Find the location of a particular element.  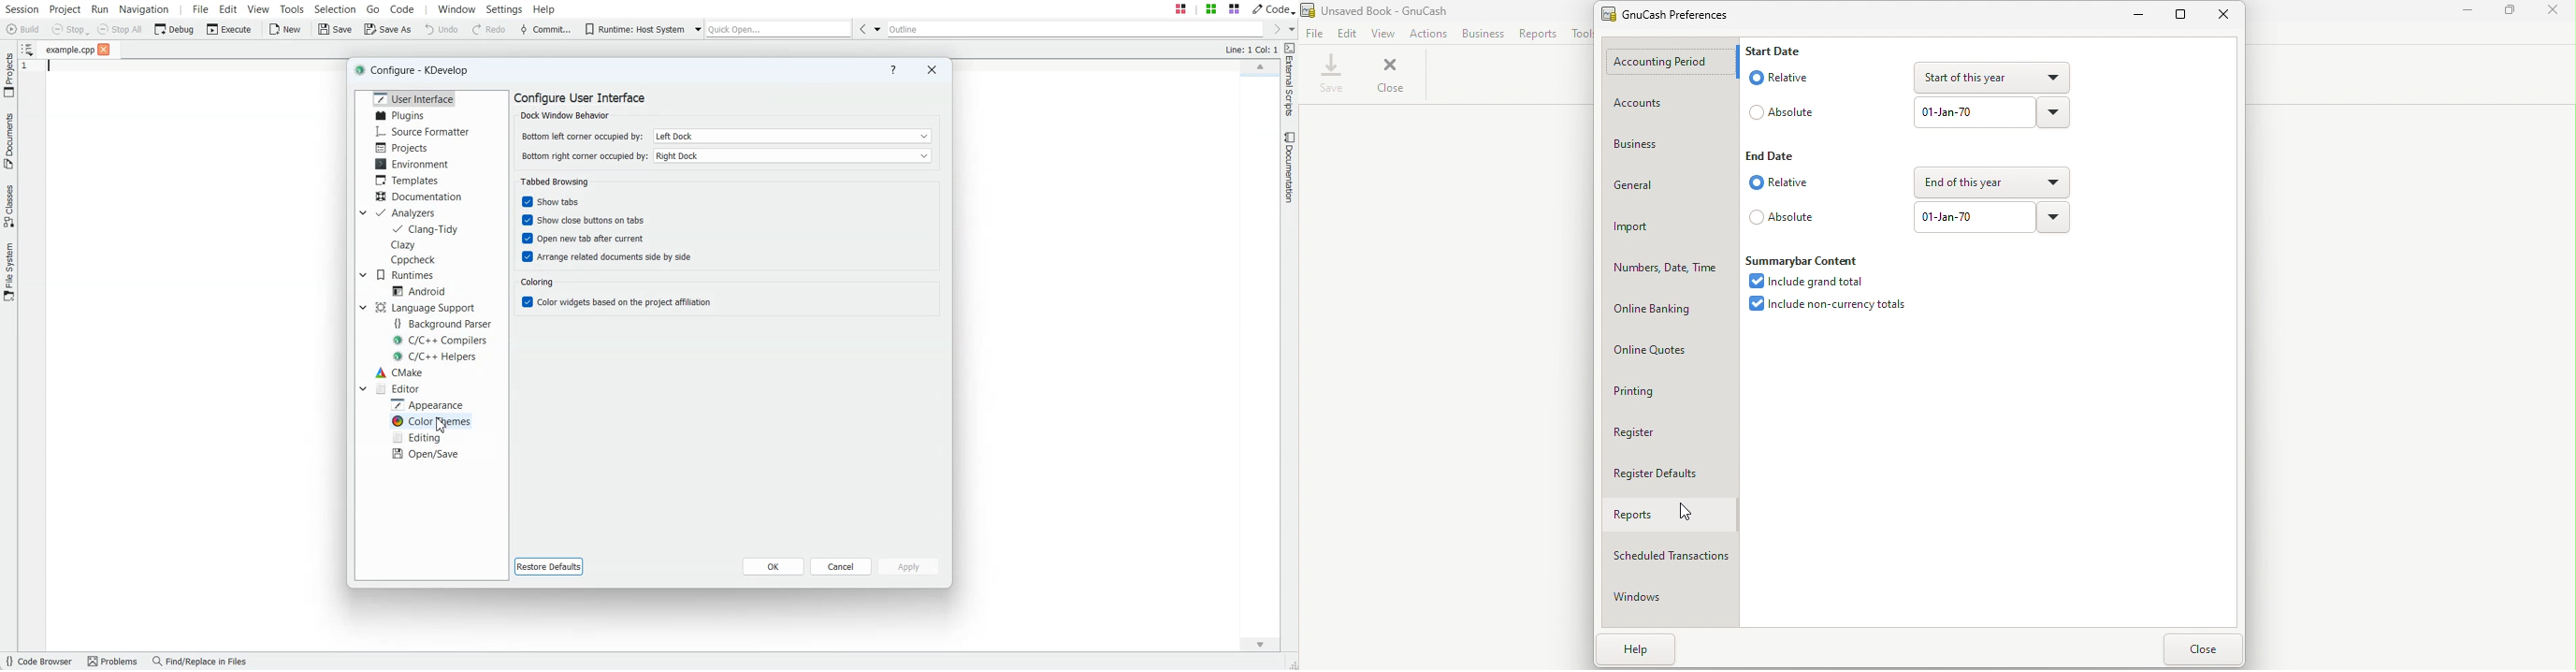

CppCheck is located at coordinates (416, 260).